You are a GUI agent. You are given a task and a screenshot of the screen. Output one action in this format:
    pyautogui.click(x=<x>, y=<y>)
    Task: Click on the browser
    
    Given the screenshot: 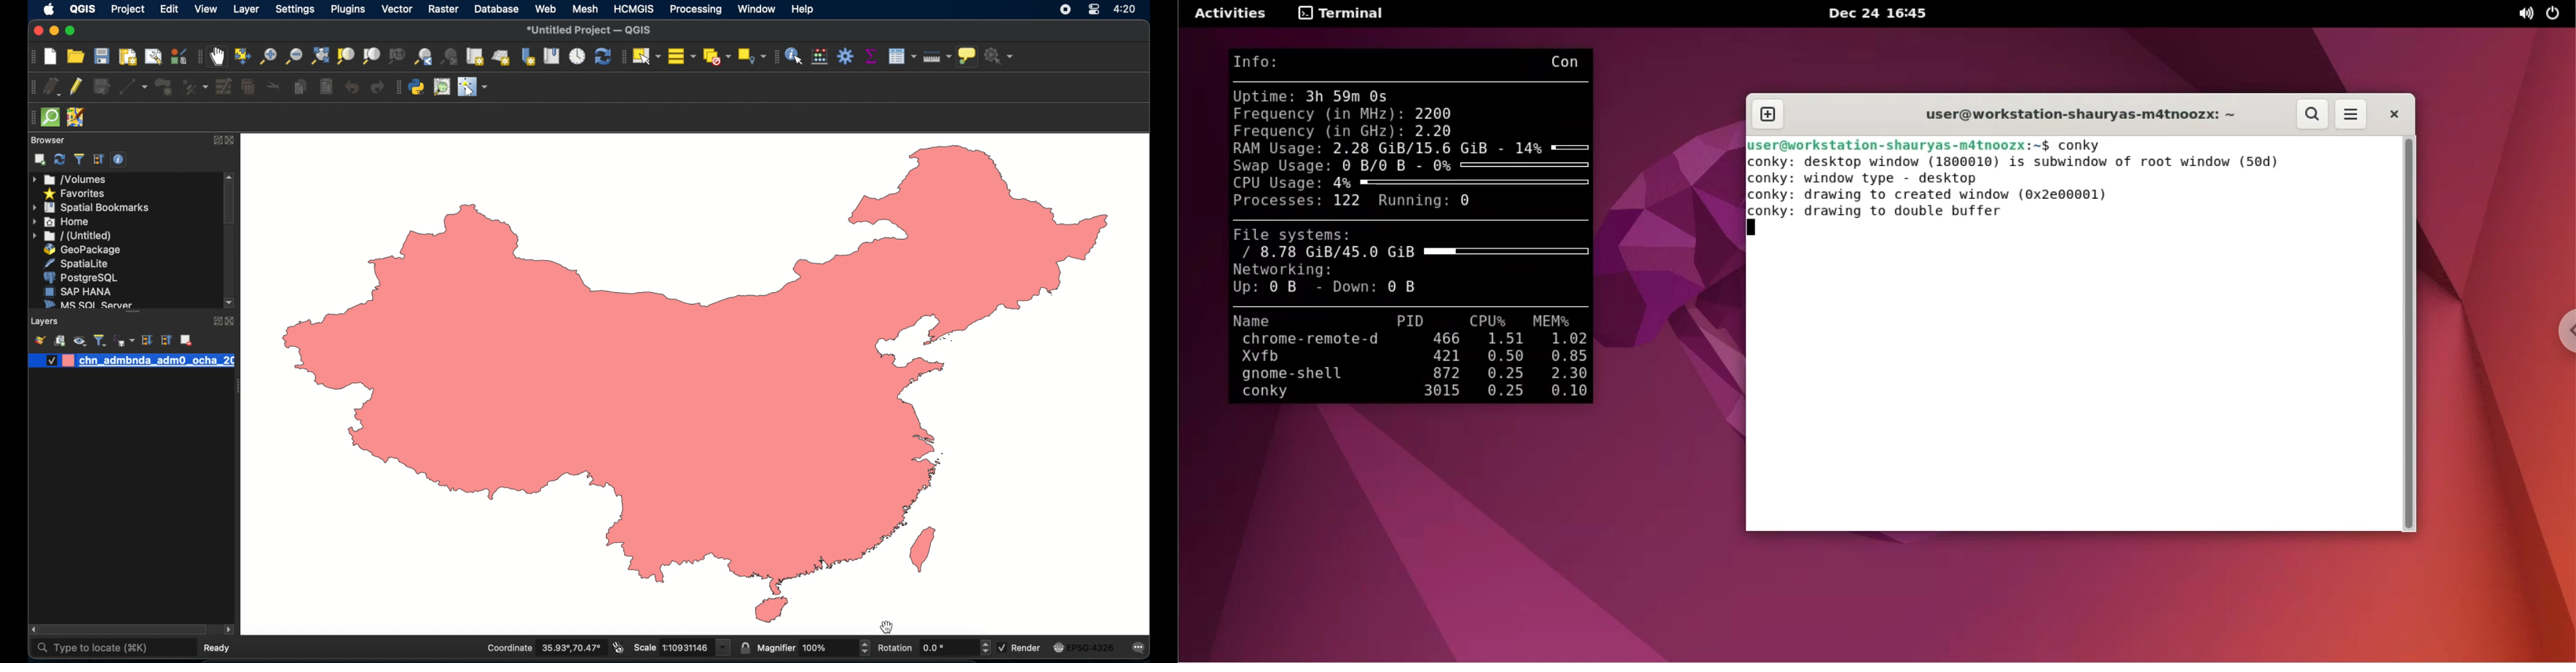 What is the action you would take?
    pyautogui.click(x=48, y=140)
    